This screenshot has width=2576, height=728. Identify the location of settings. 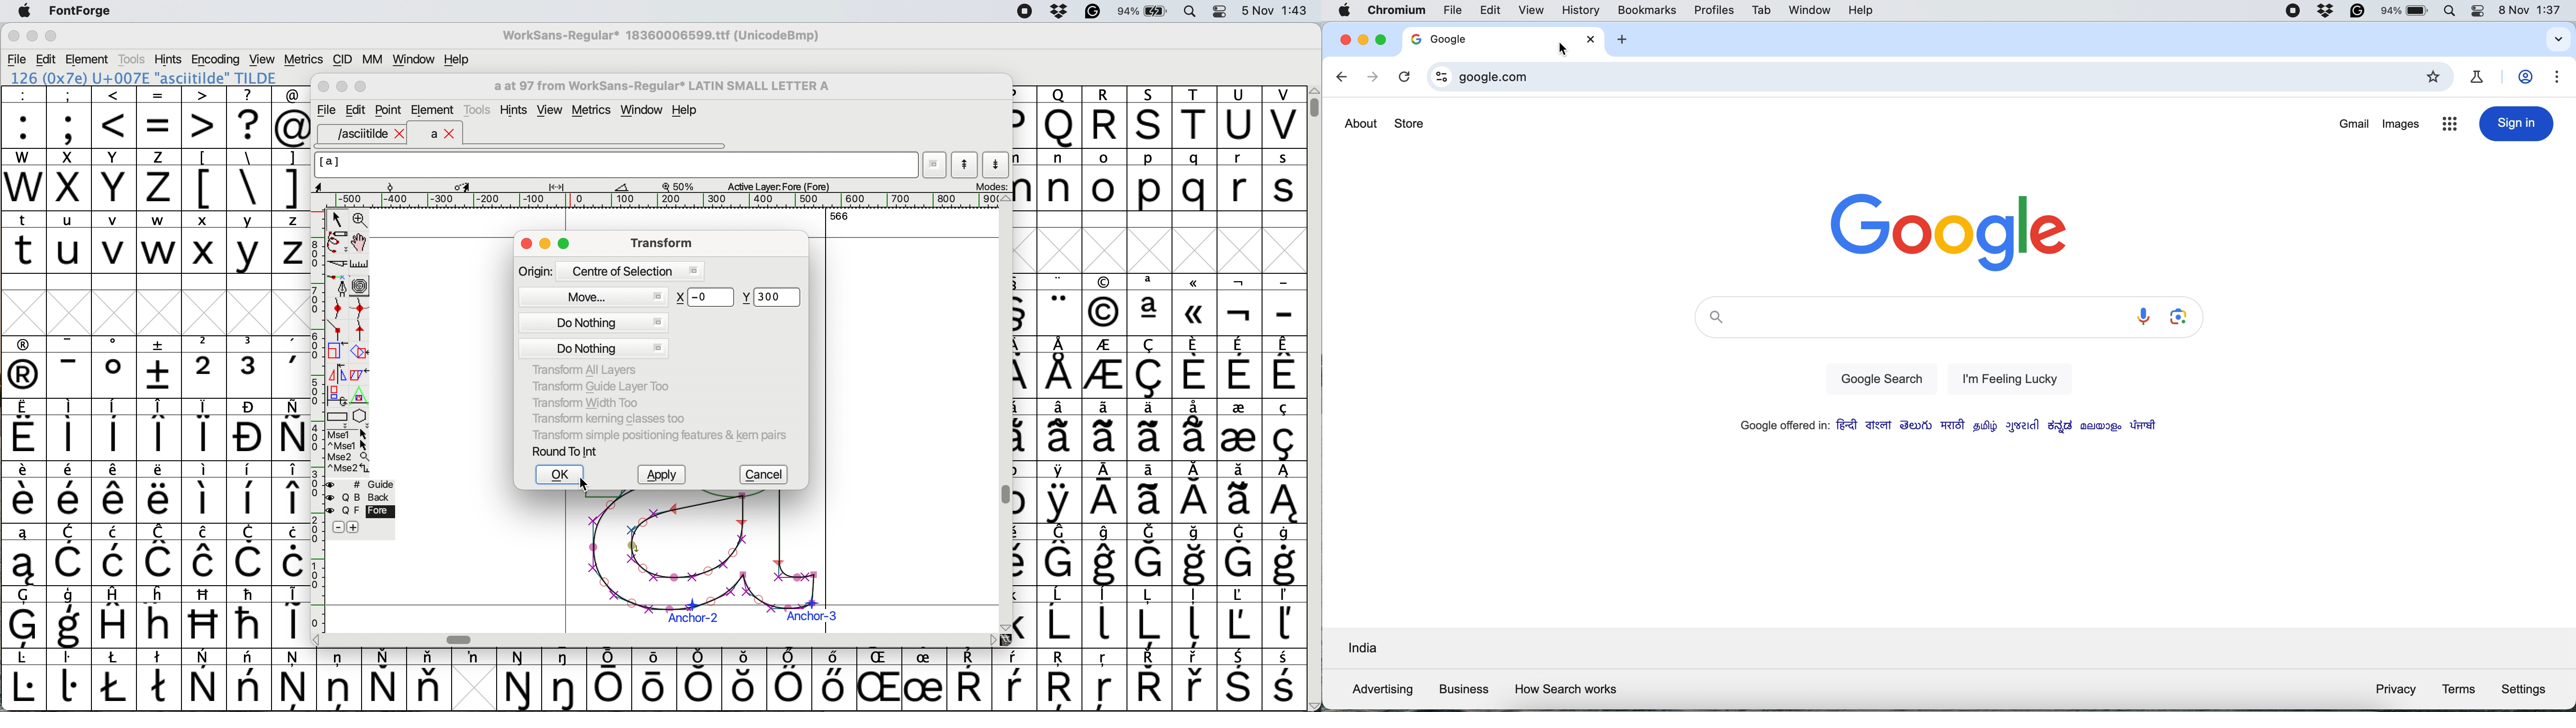
(2528, 688).